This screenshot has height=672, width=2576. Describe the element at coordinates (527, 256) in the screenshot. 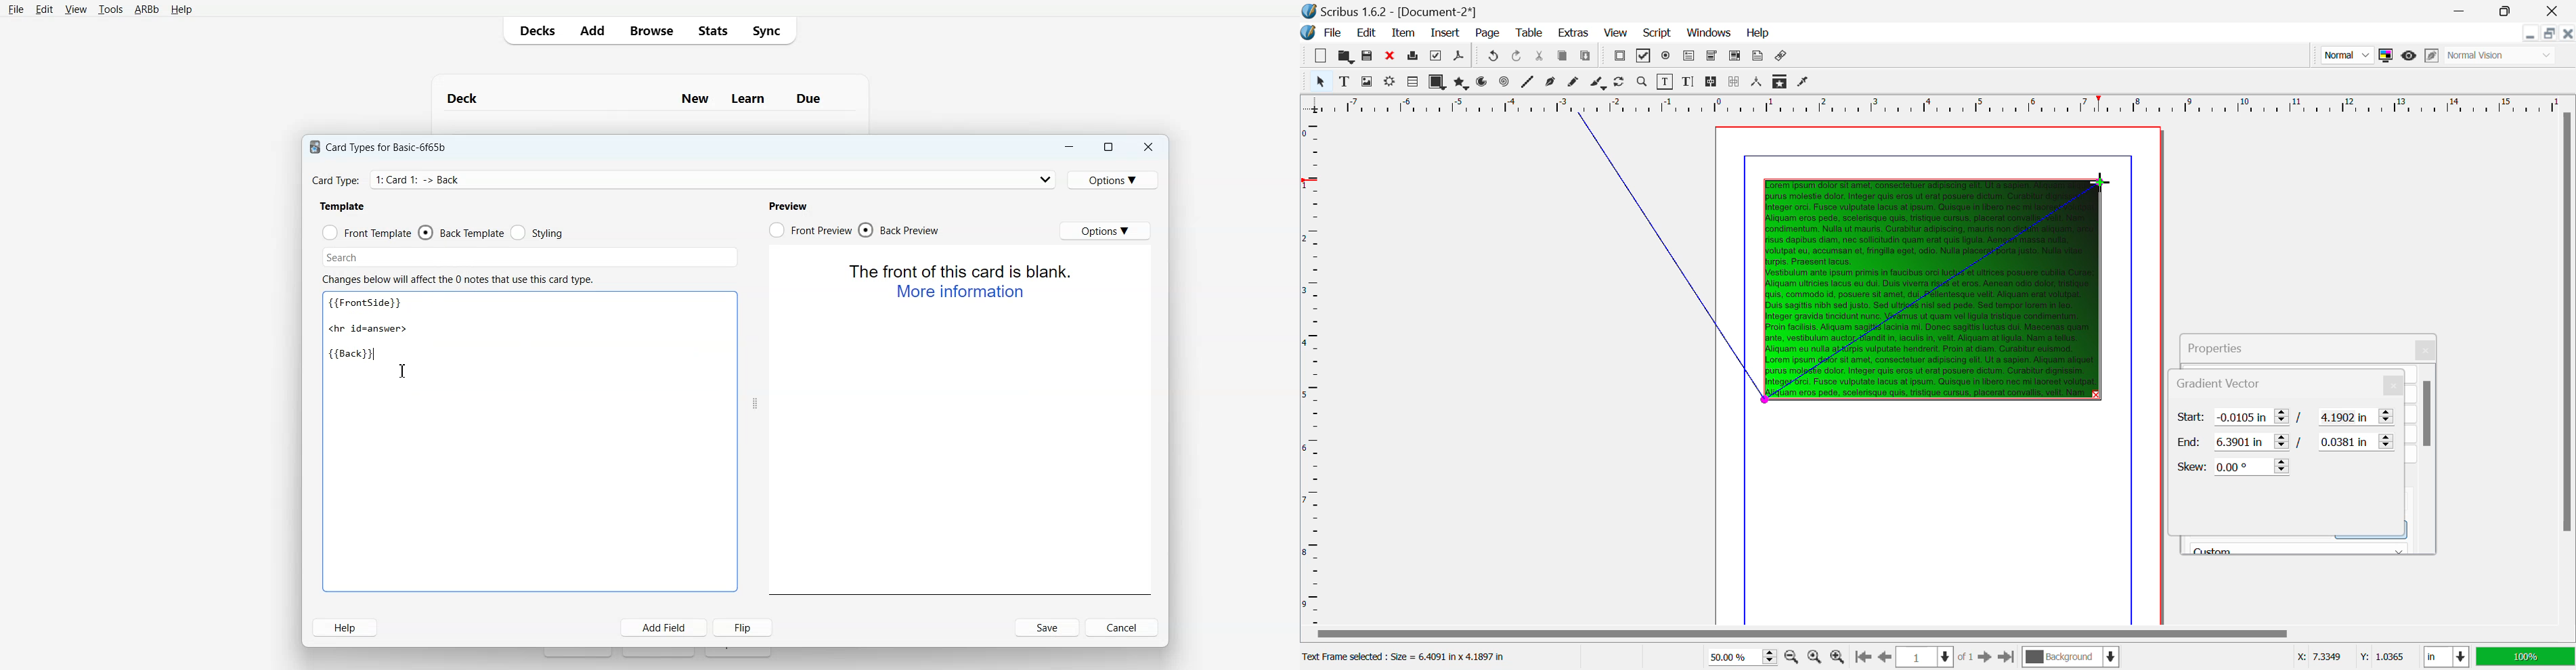

I see `Search Bar` at that location.